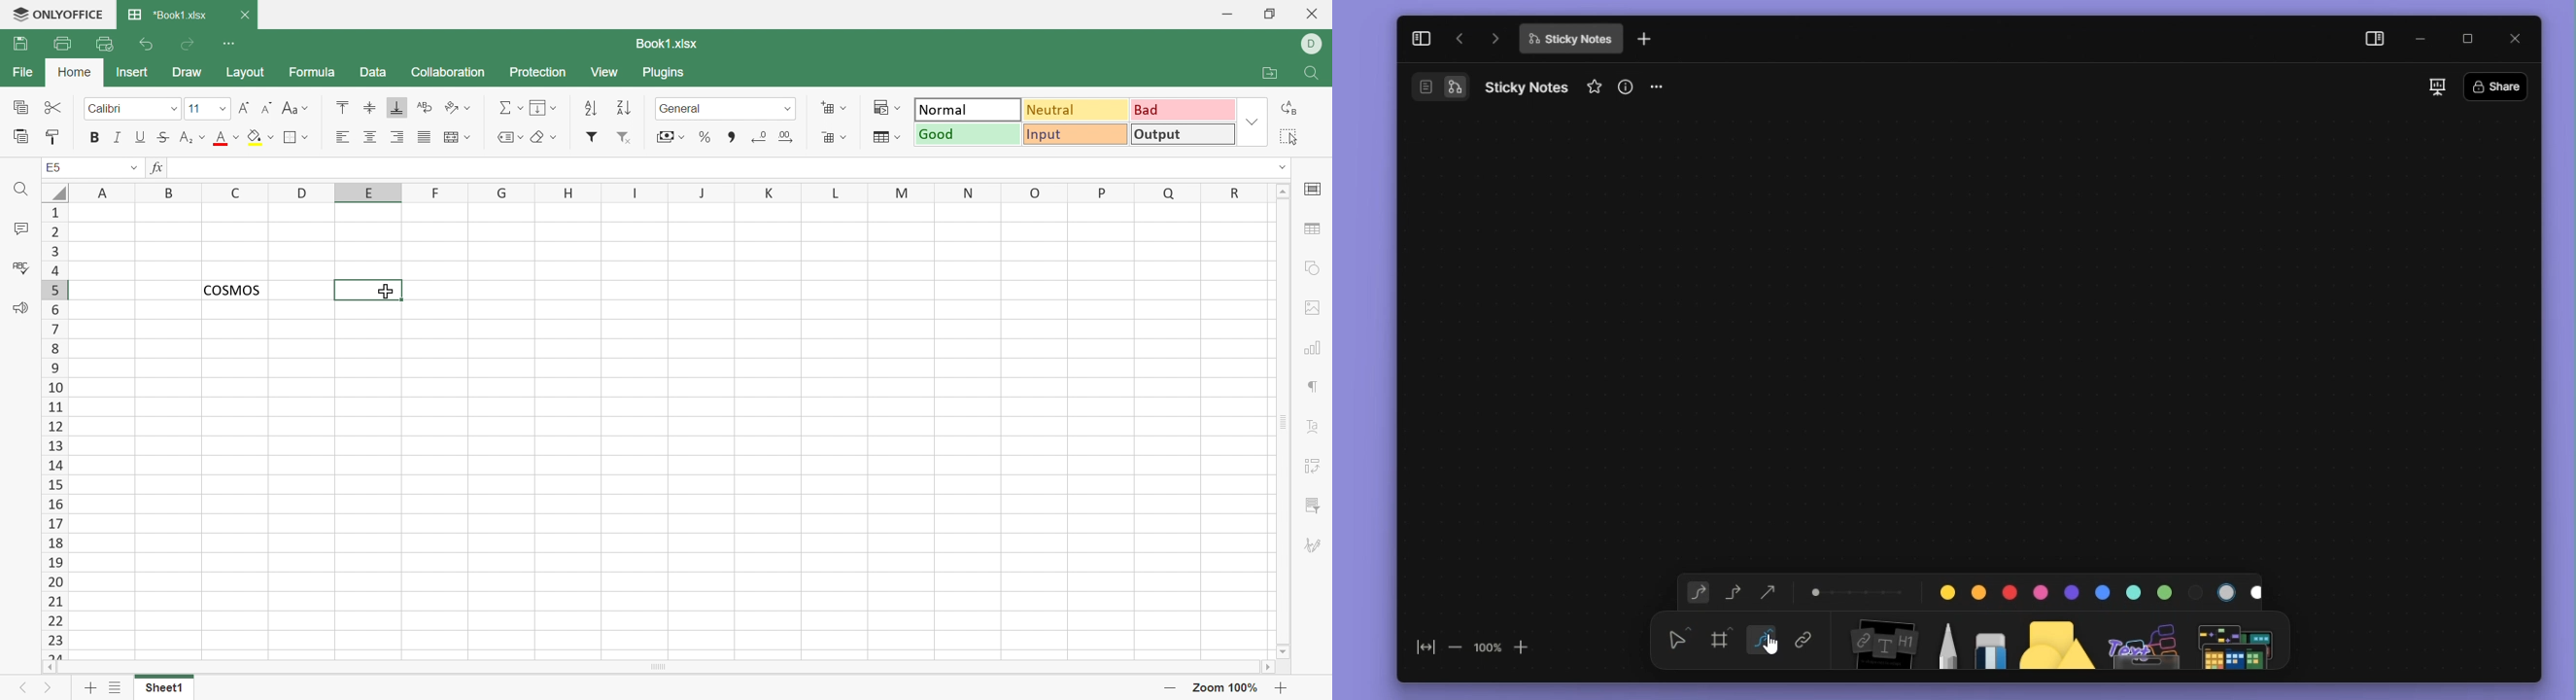 This screenshot has height=700, width=2576. What do you see at coordinates (94, 138) in the screenshot?
I see `Bold` at bounding box center [94, 138].